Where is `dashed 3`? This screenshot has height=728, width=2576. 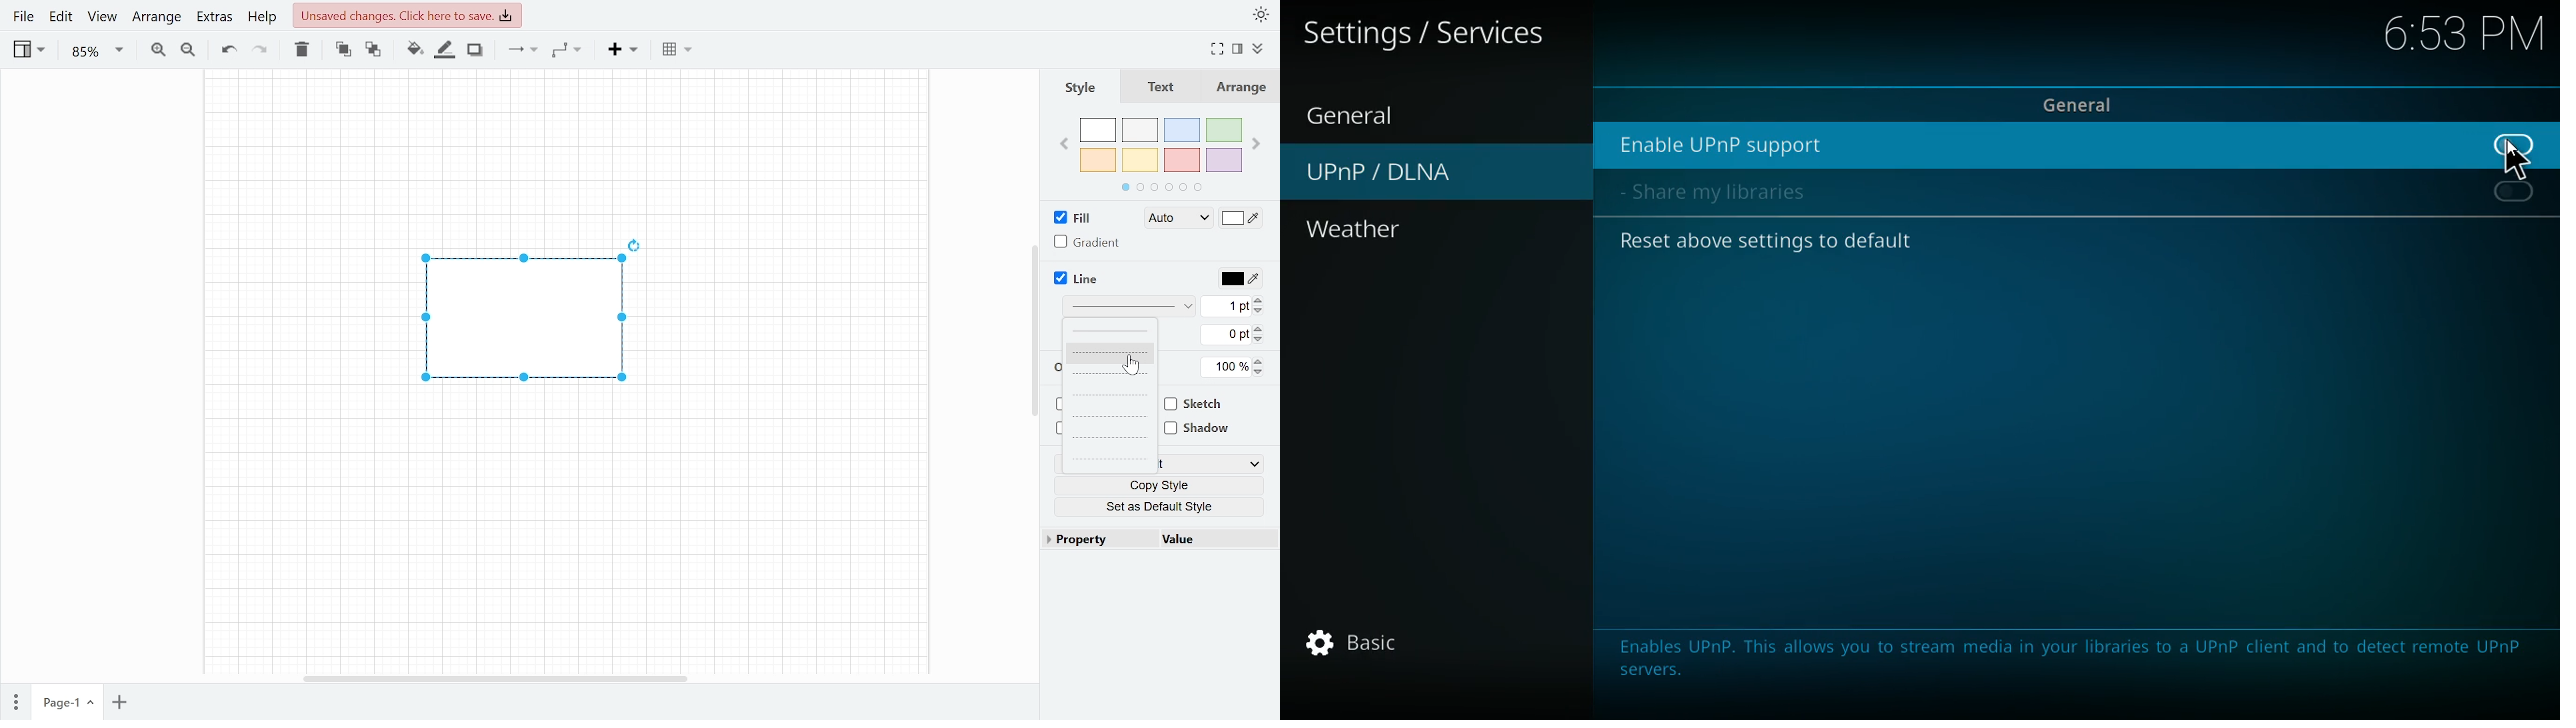 dashed 3 is located at coordinates (1107, 397).